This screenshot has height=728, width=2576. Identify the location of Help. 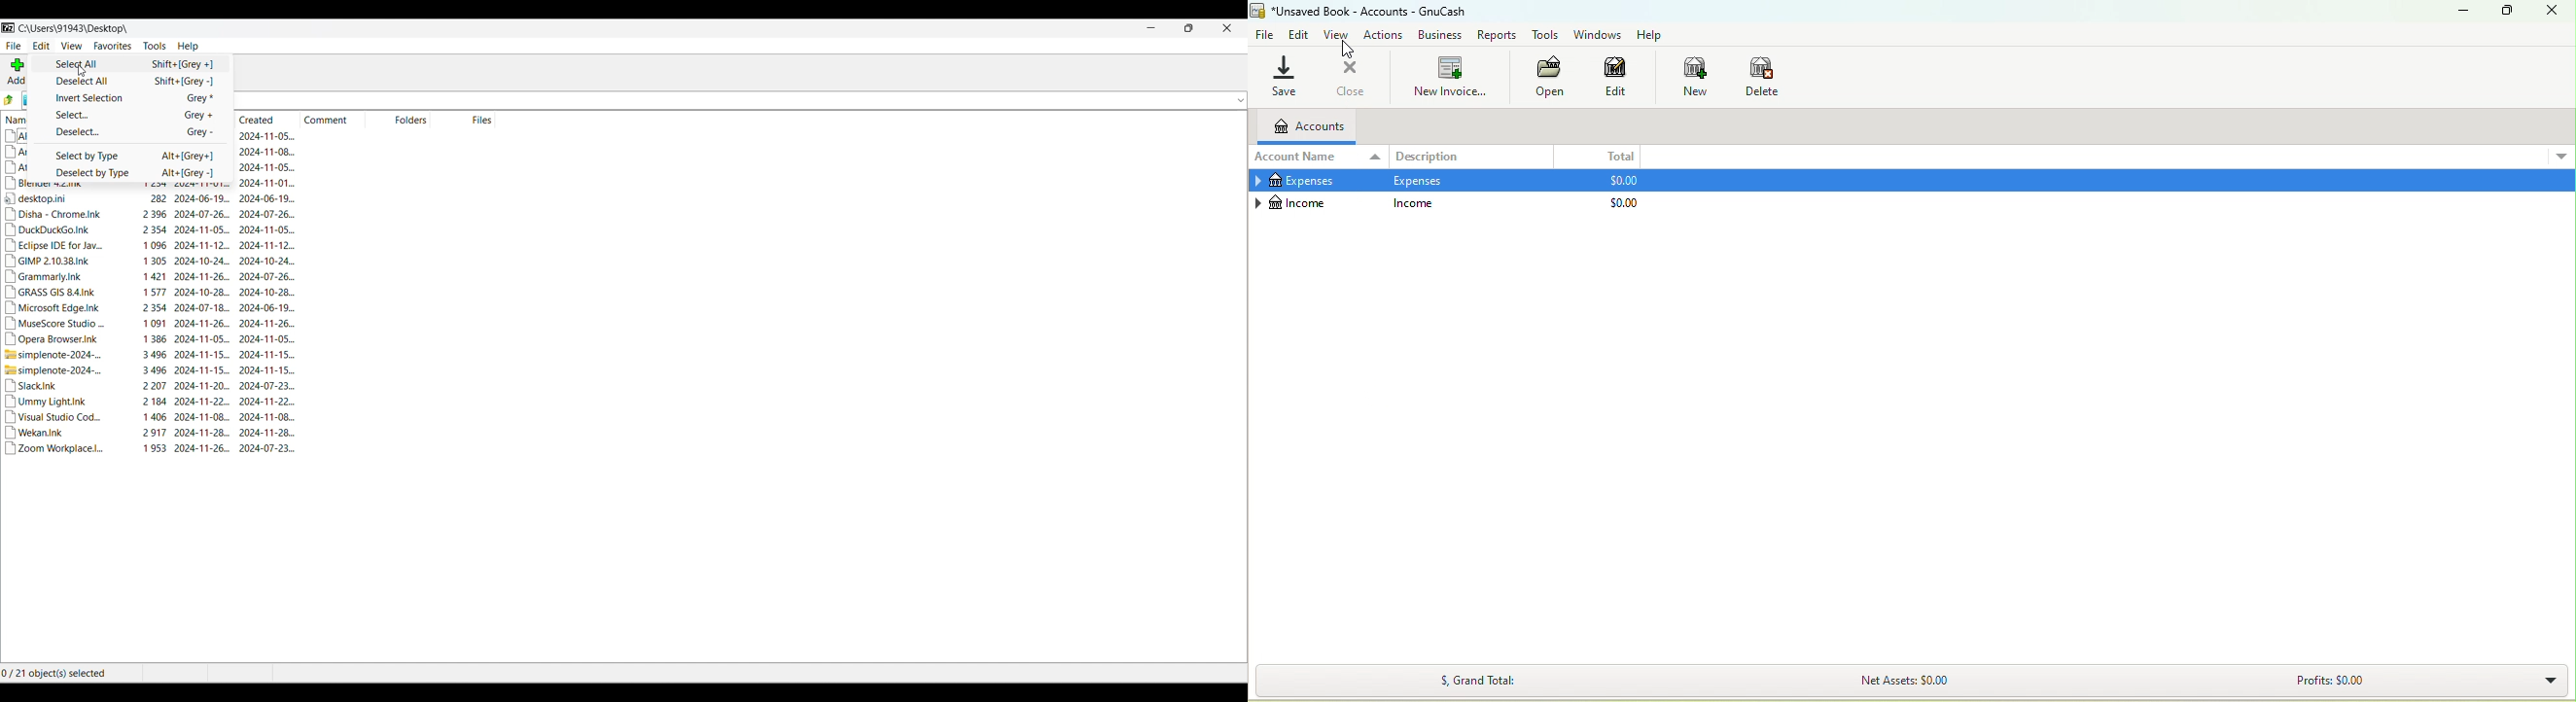
(1651, 35).